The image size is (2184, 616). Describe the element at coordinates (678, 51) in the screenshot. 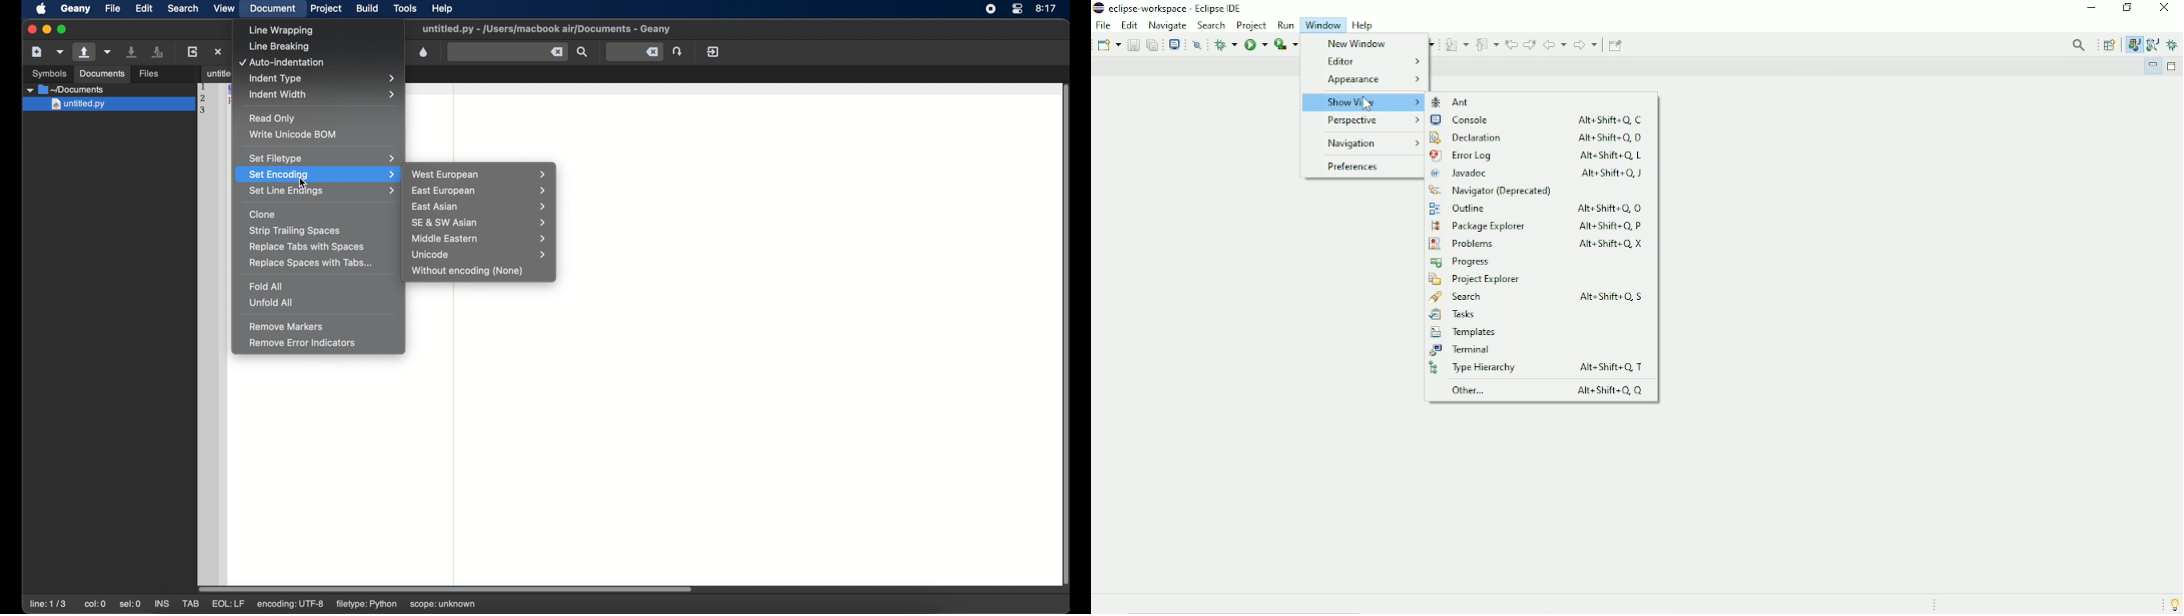

I see `jump to the entered line number` at that location.